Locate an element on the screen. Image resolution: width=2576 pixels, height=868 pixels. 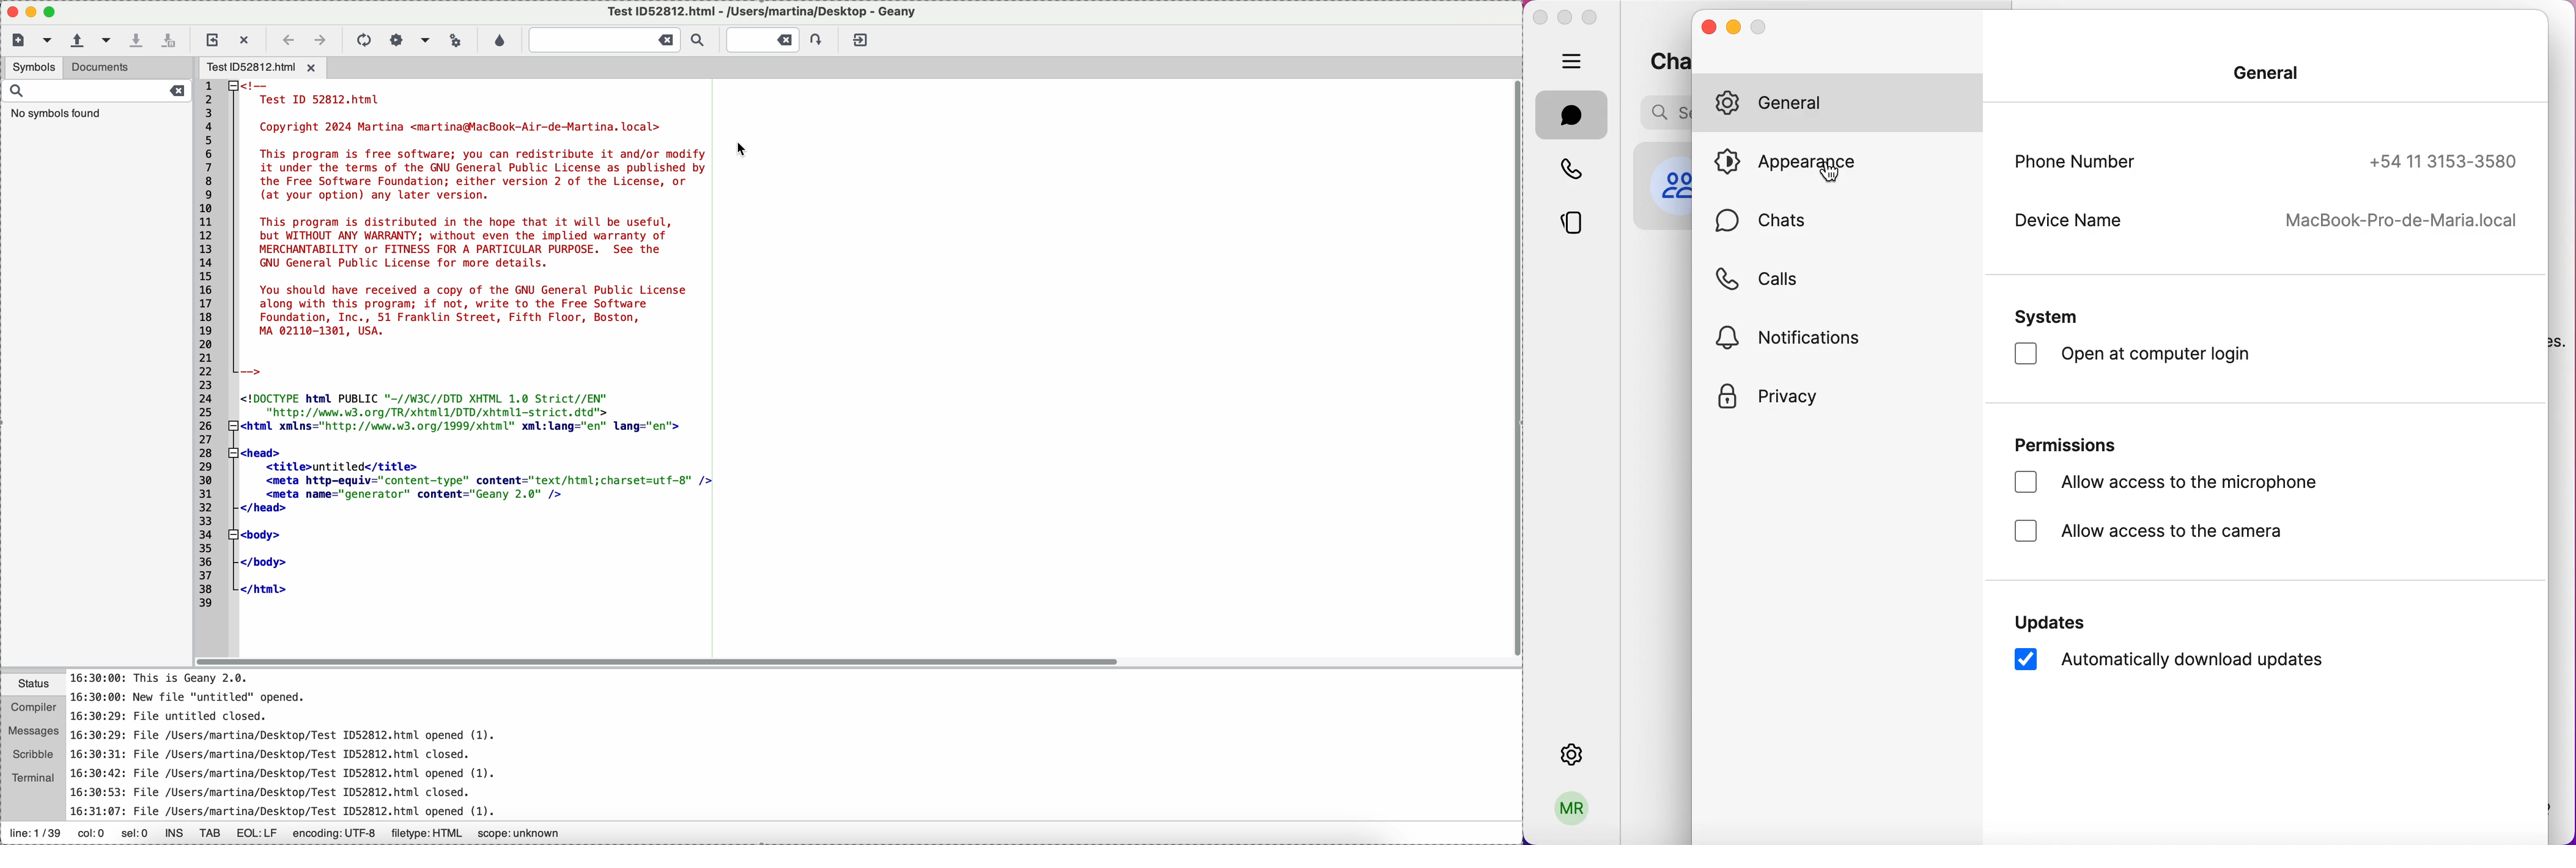
phone number is located at coordinates (2278, 161).